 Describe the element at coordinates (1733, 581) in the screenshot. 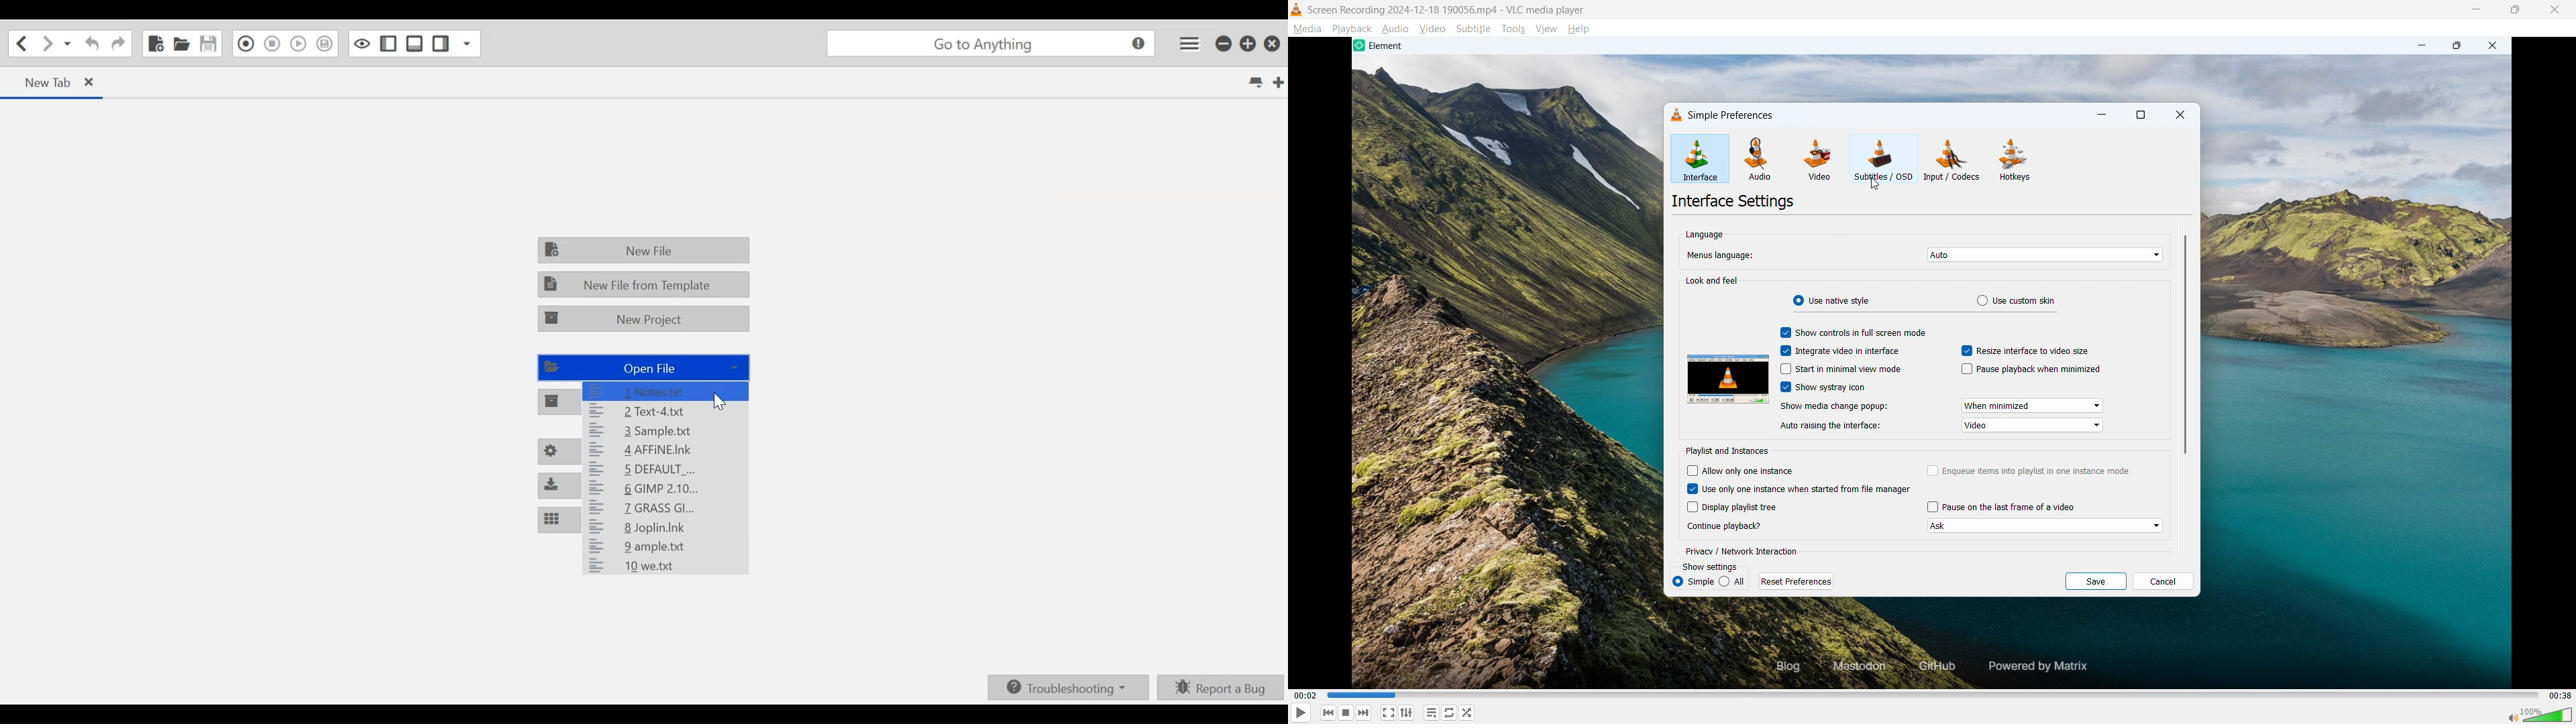

I see `all` at that location.